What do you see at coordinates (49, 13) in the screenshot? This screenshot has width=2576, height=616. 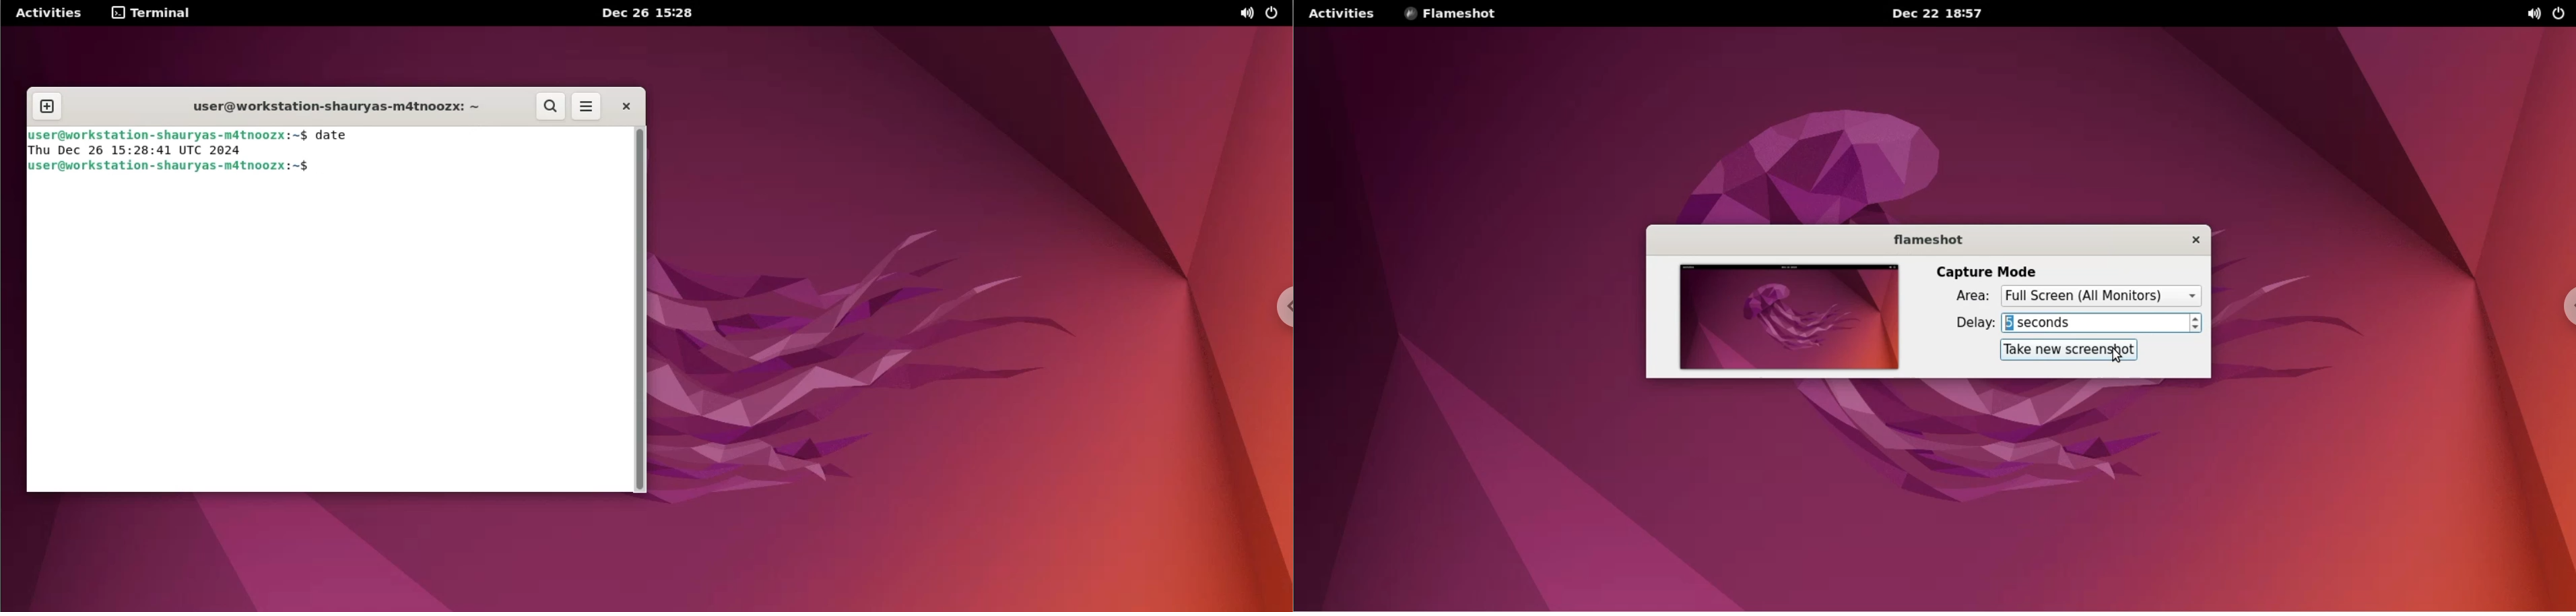 I see `Activities` at bounding box center [49, 13].